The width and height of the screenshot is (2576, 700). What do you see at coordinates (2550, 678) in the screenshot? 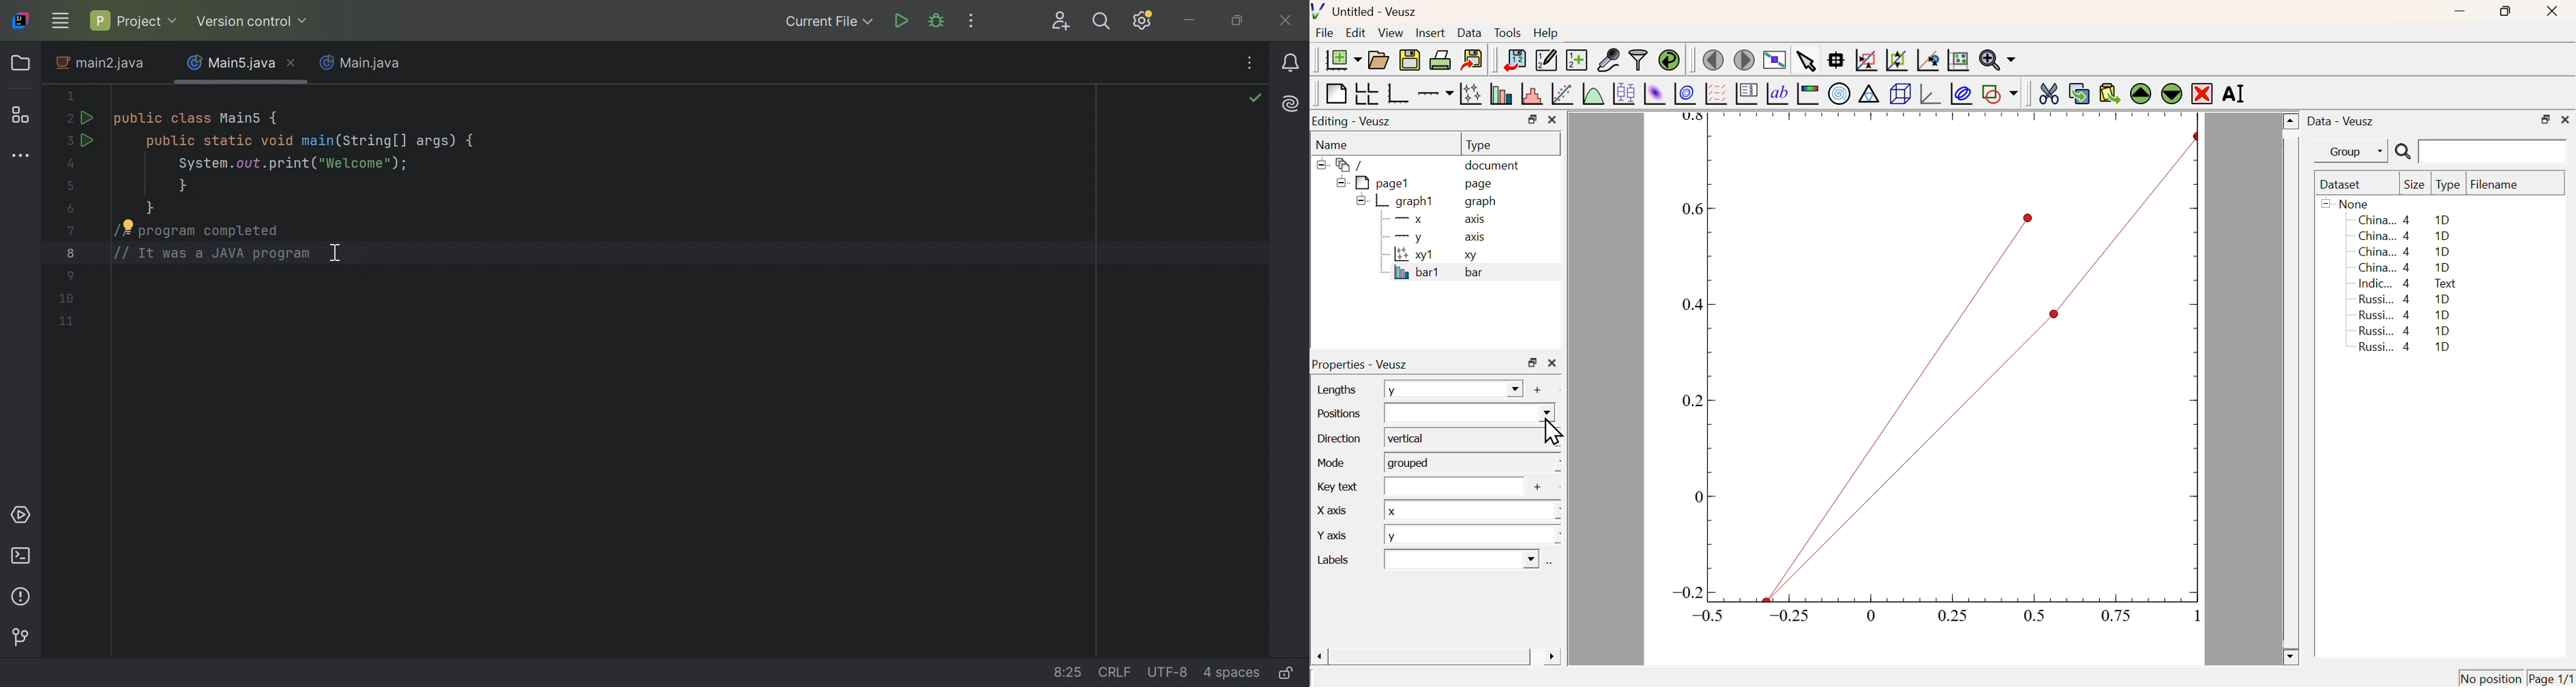
I see `Page 1/1` at bounding box center [2550, 678].